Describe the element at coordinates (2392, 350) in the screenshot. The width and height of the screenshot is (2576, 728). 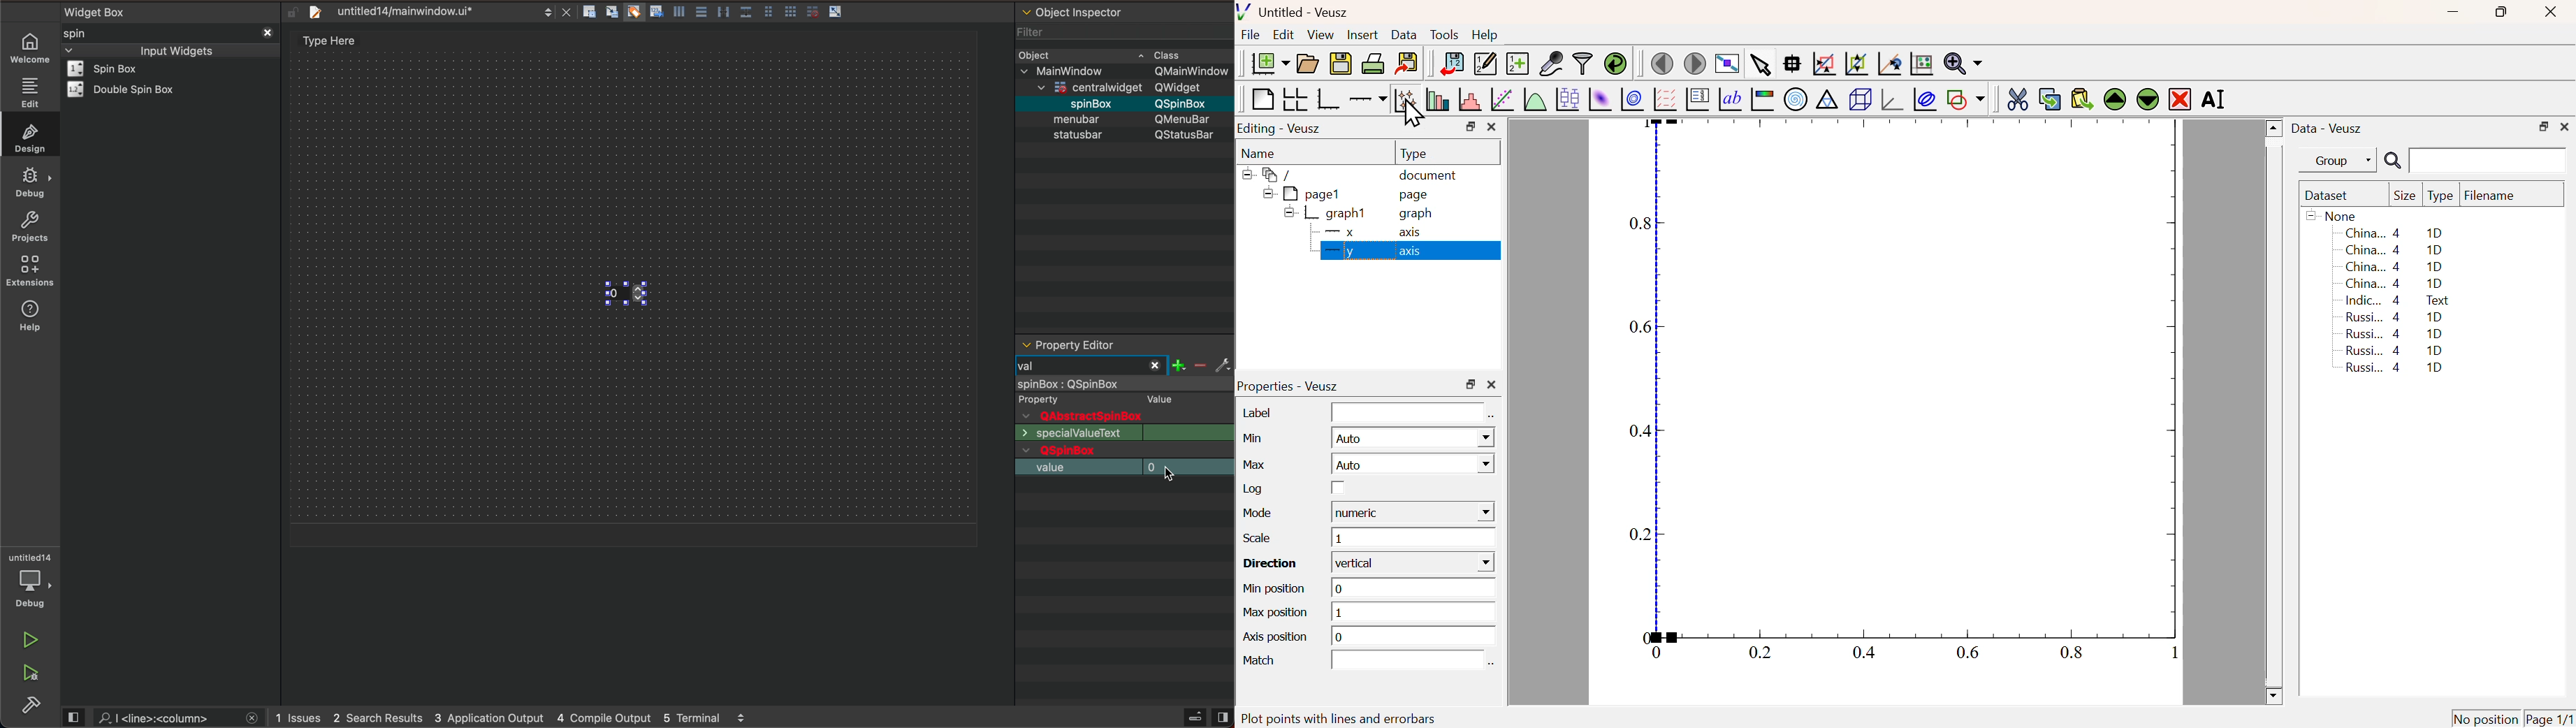
I see `Russi... 4 1D` at that location.